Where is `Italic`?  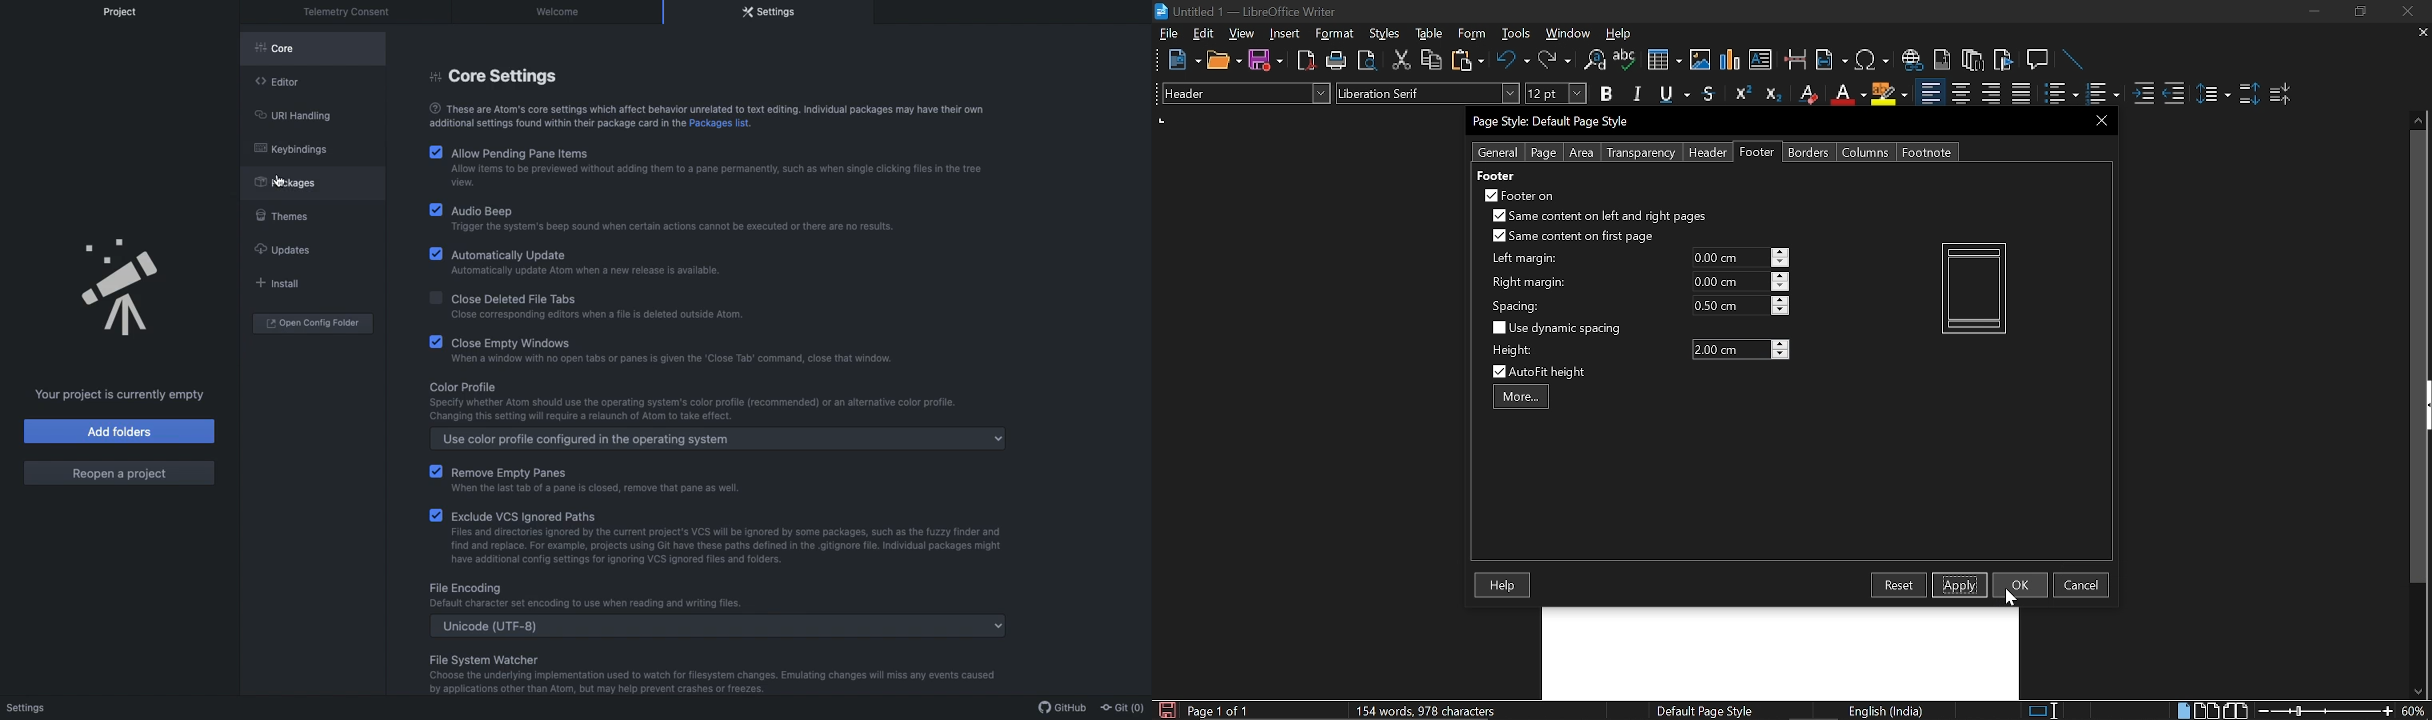
Italic is located at coordinates (1638, 94).